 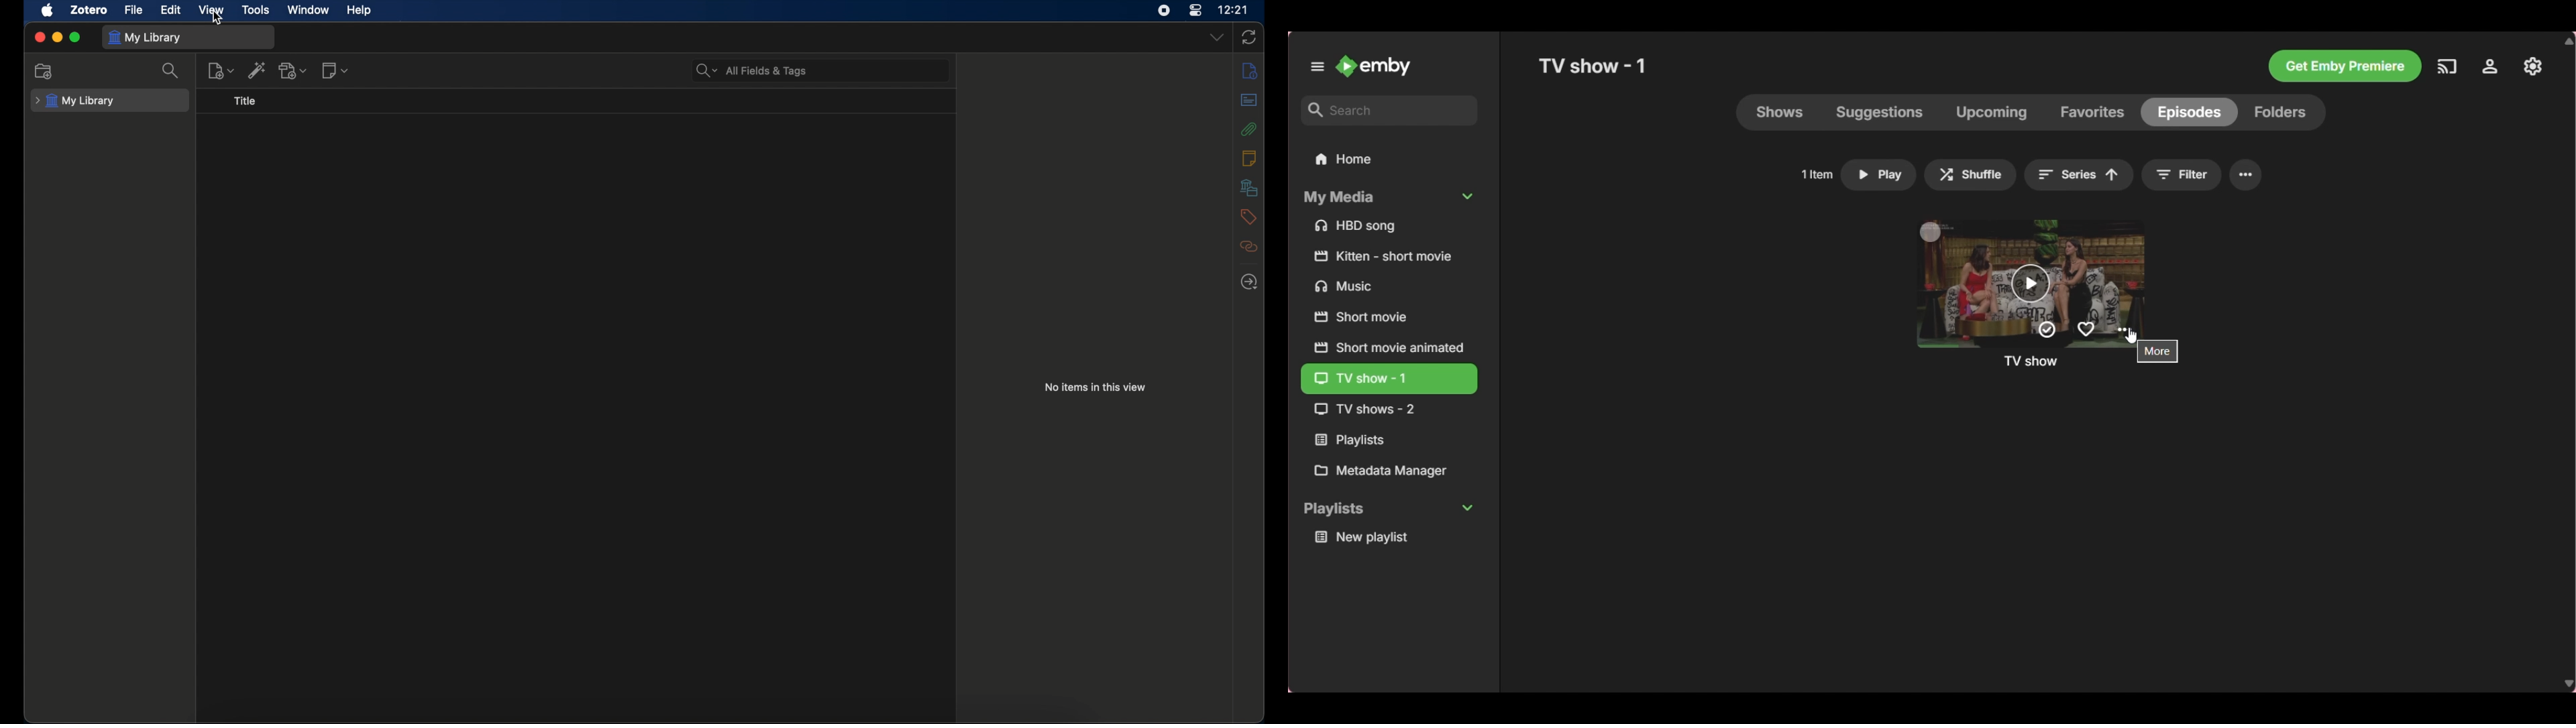 I want to click on time, so click(x=1233, y=9).